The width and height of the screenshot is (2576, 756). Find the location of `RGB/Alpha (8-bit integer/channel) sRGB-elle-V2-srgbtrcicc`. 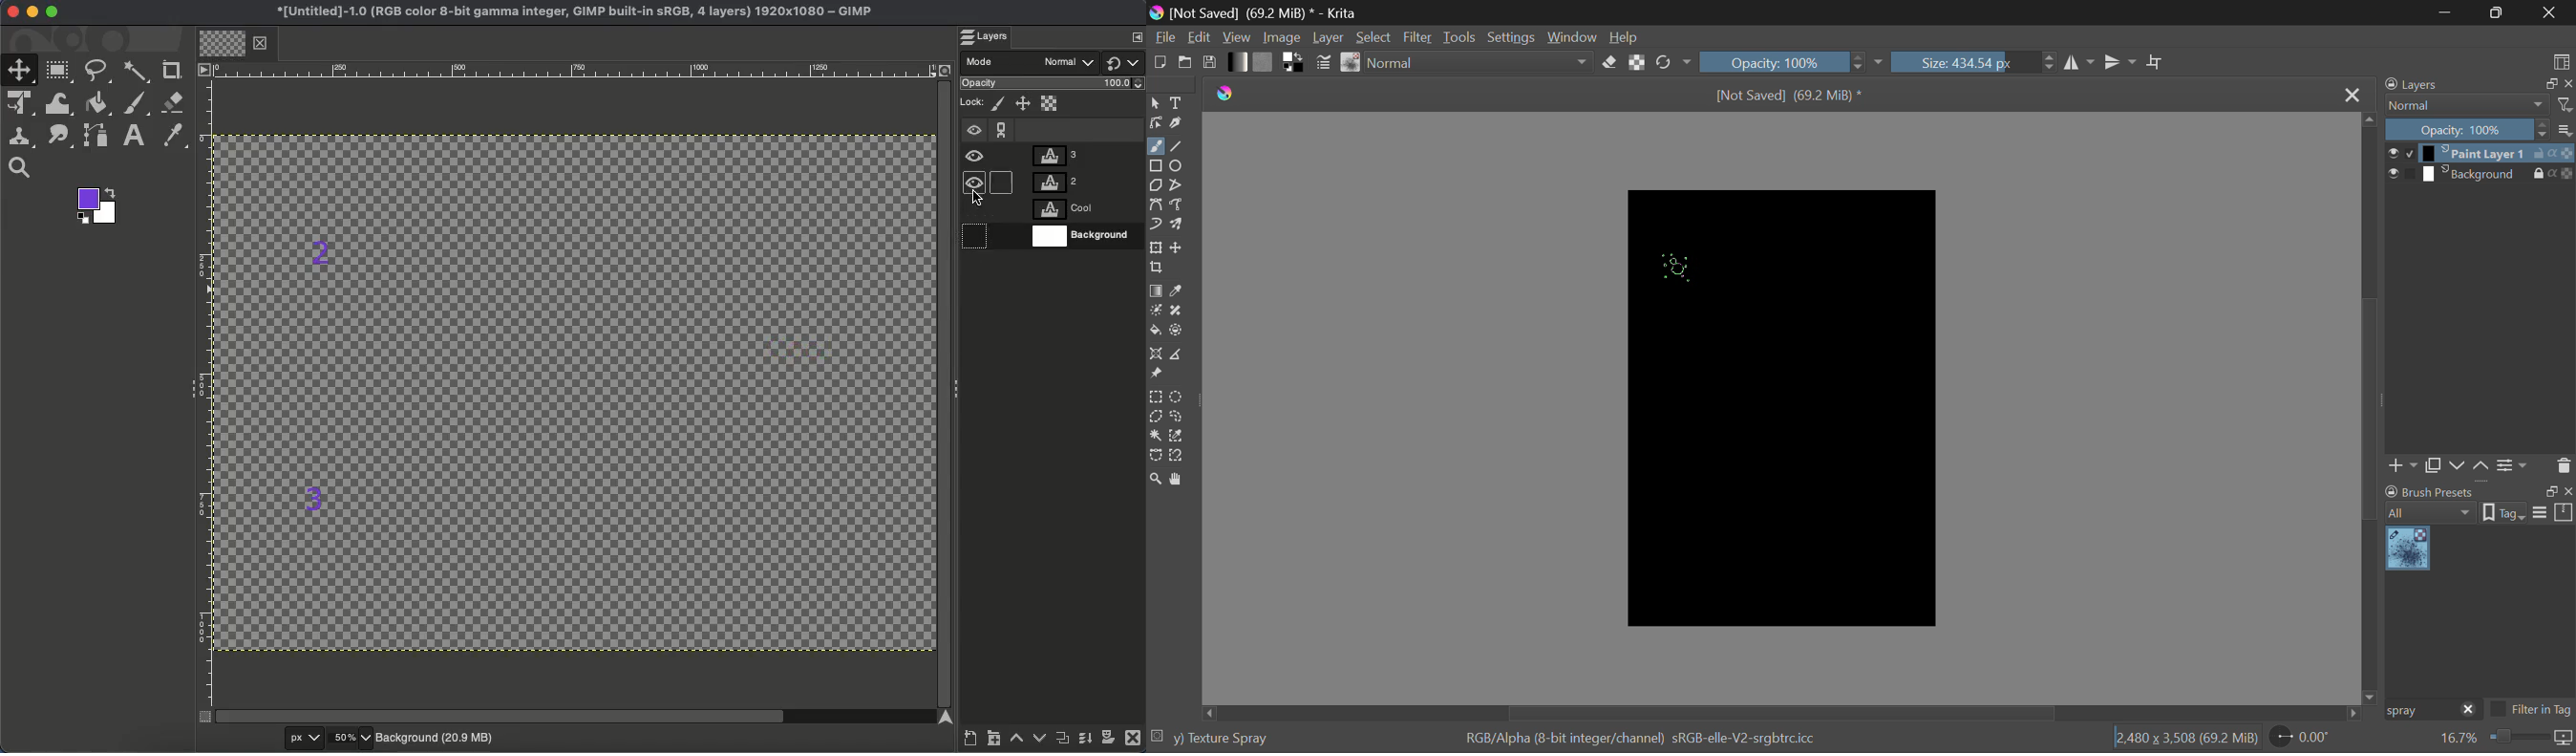

RGB/Alpha (8-bit integer/channel) sRGB-elle-V2-srgbtrcicc is located at coordinates (1642, 739).